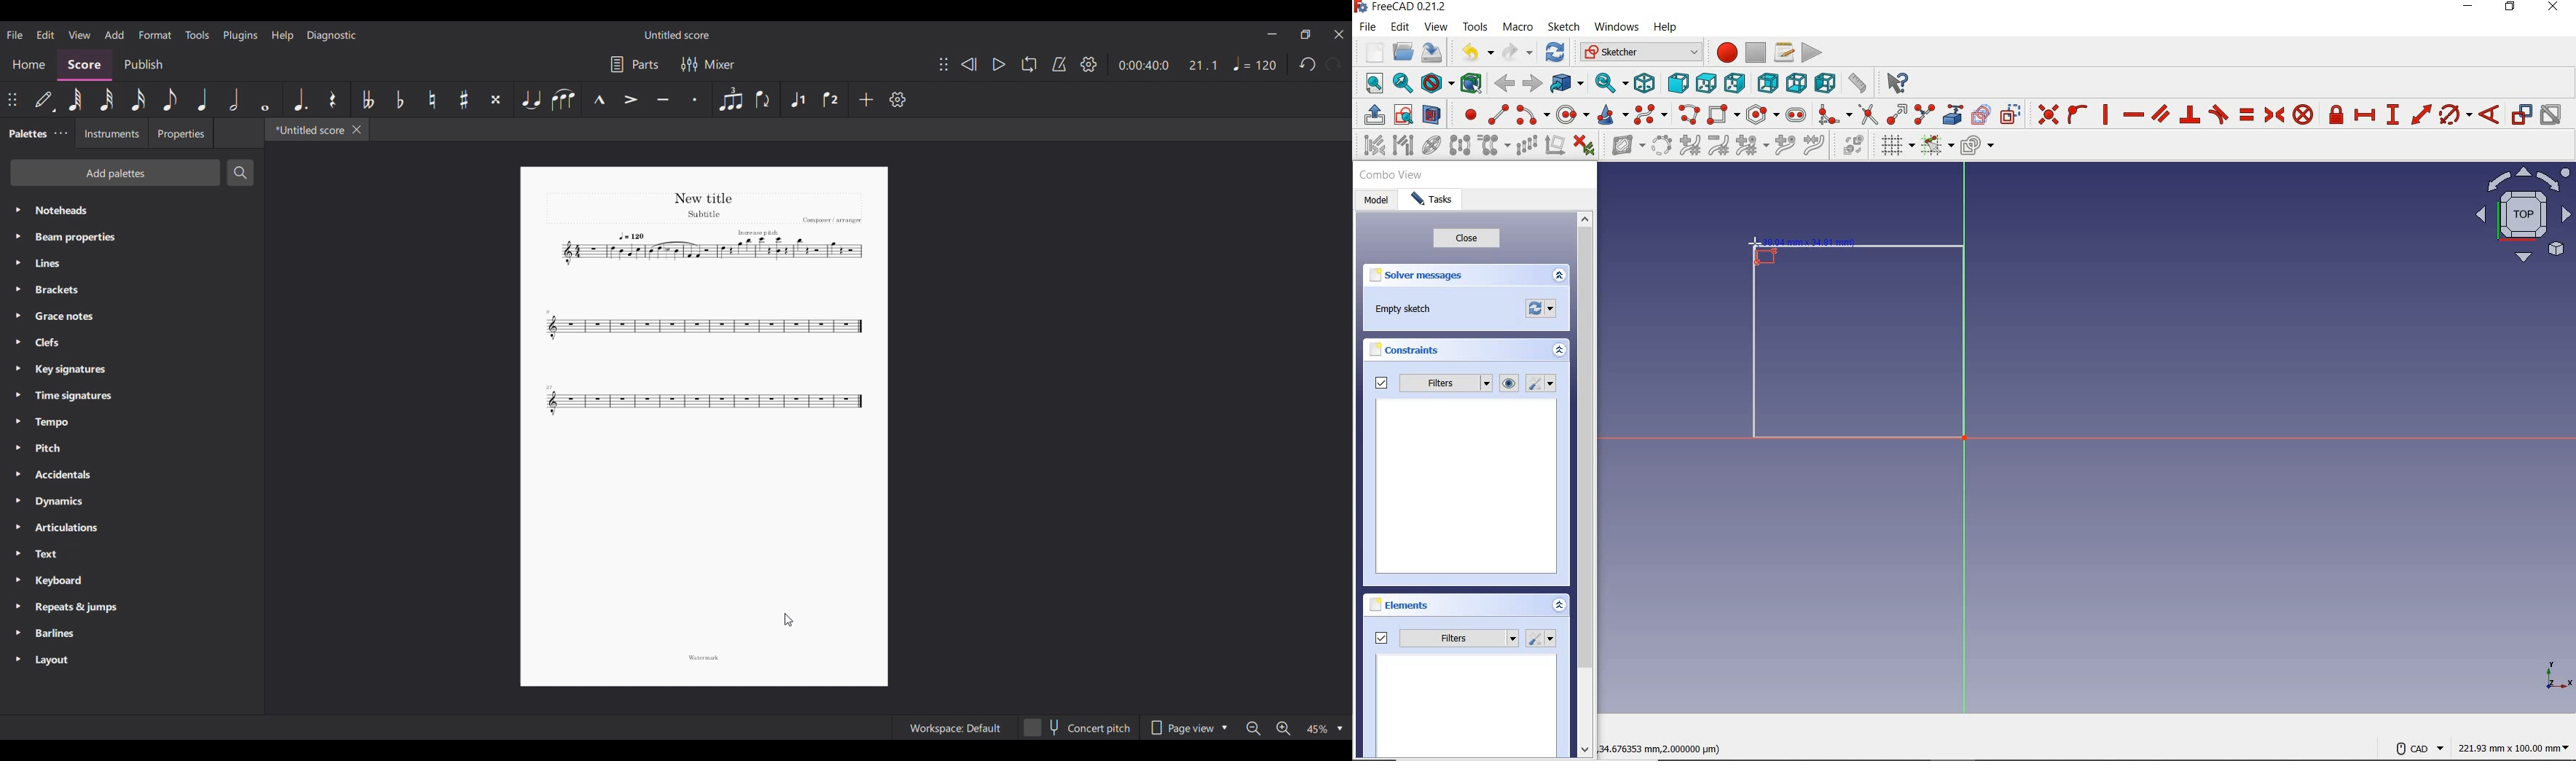  I want to click on fit selection, so click(1403, 85).